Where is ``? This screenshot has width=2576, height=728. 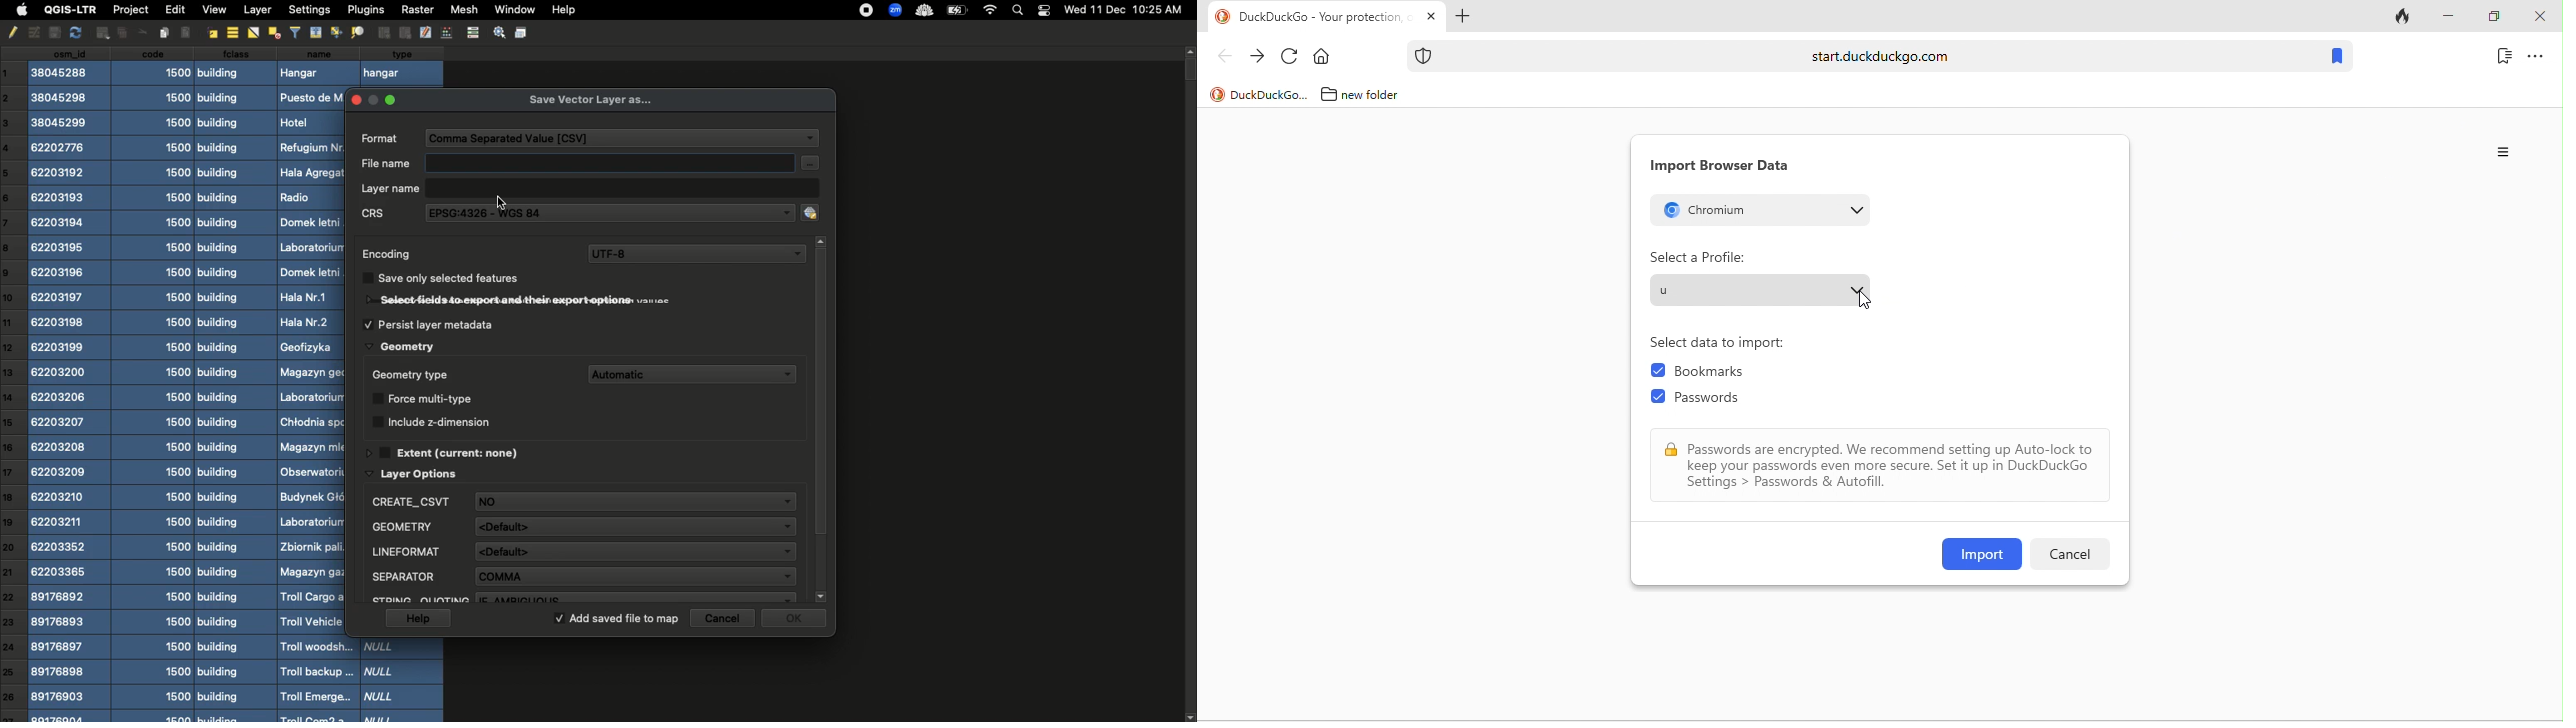
 is located at coordinates (139, 32).